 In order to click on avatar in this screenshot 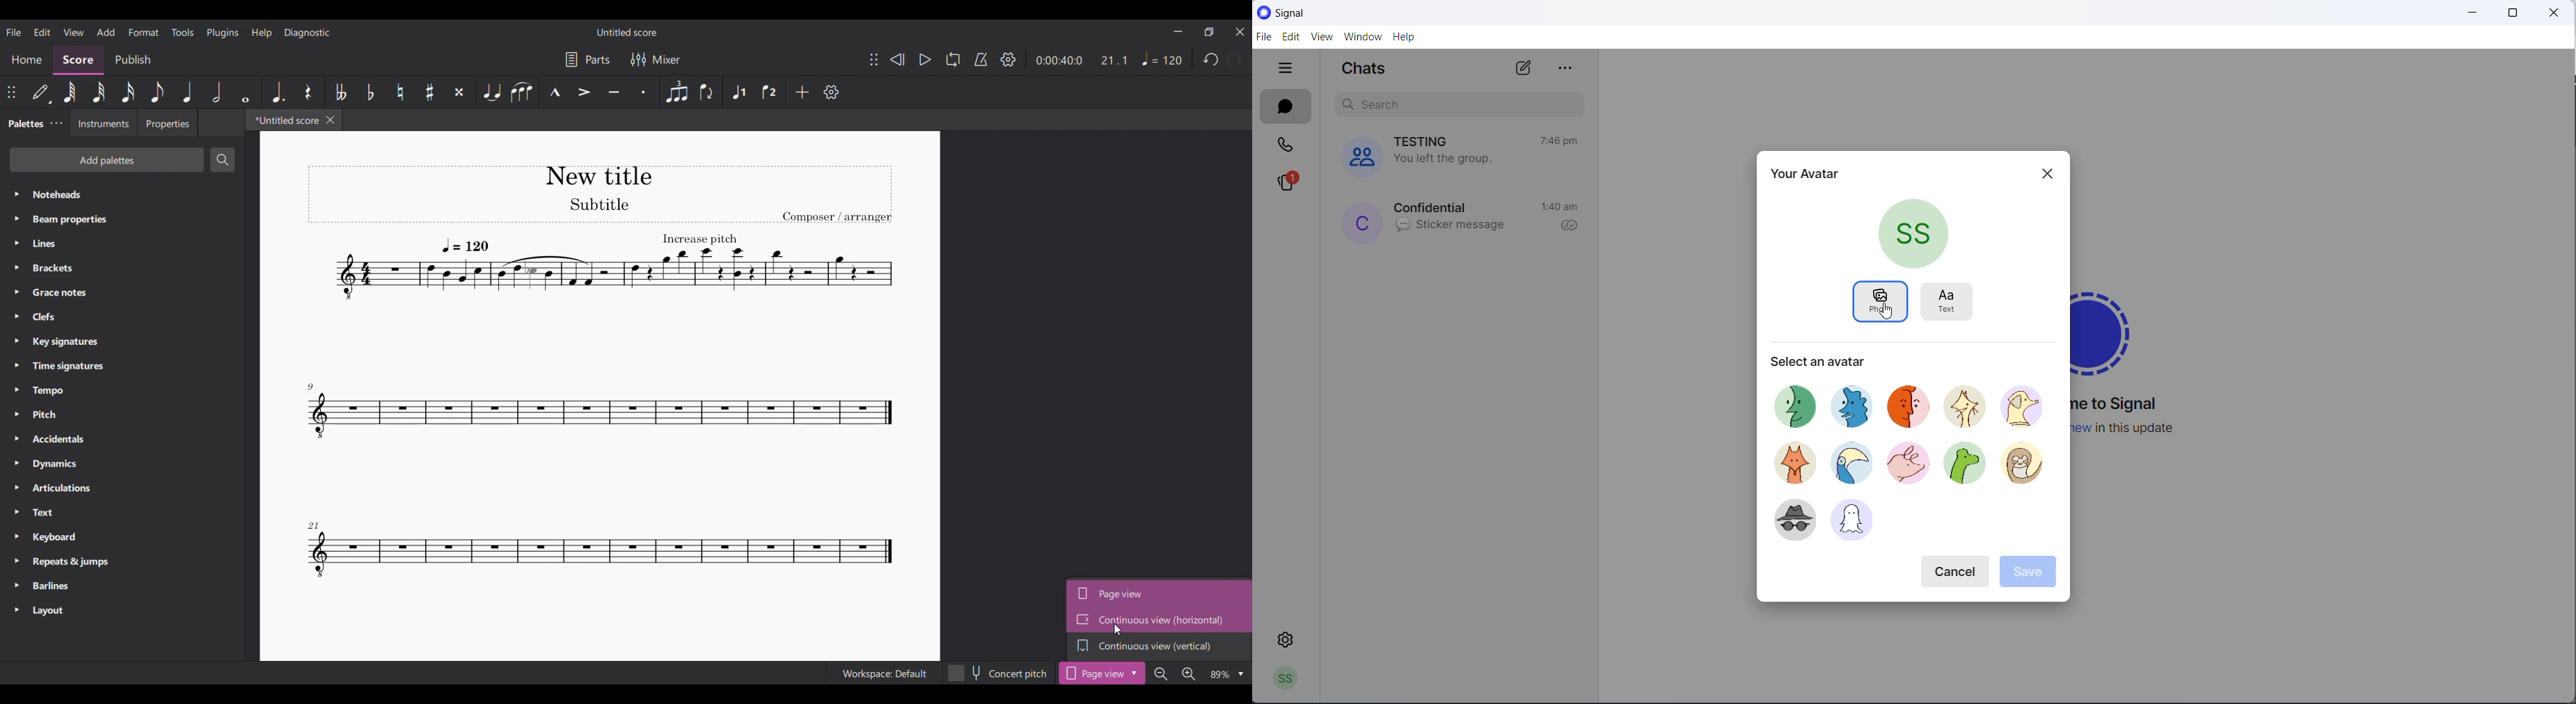, I will do `click(1855, 522)`.